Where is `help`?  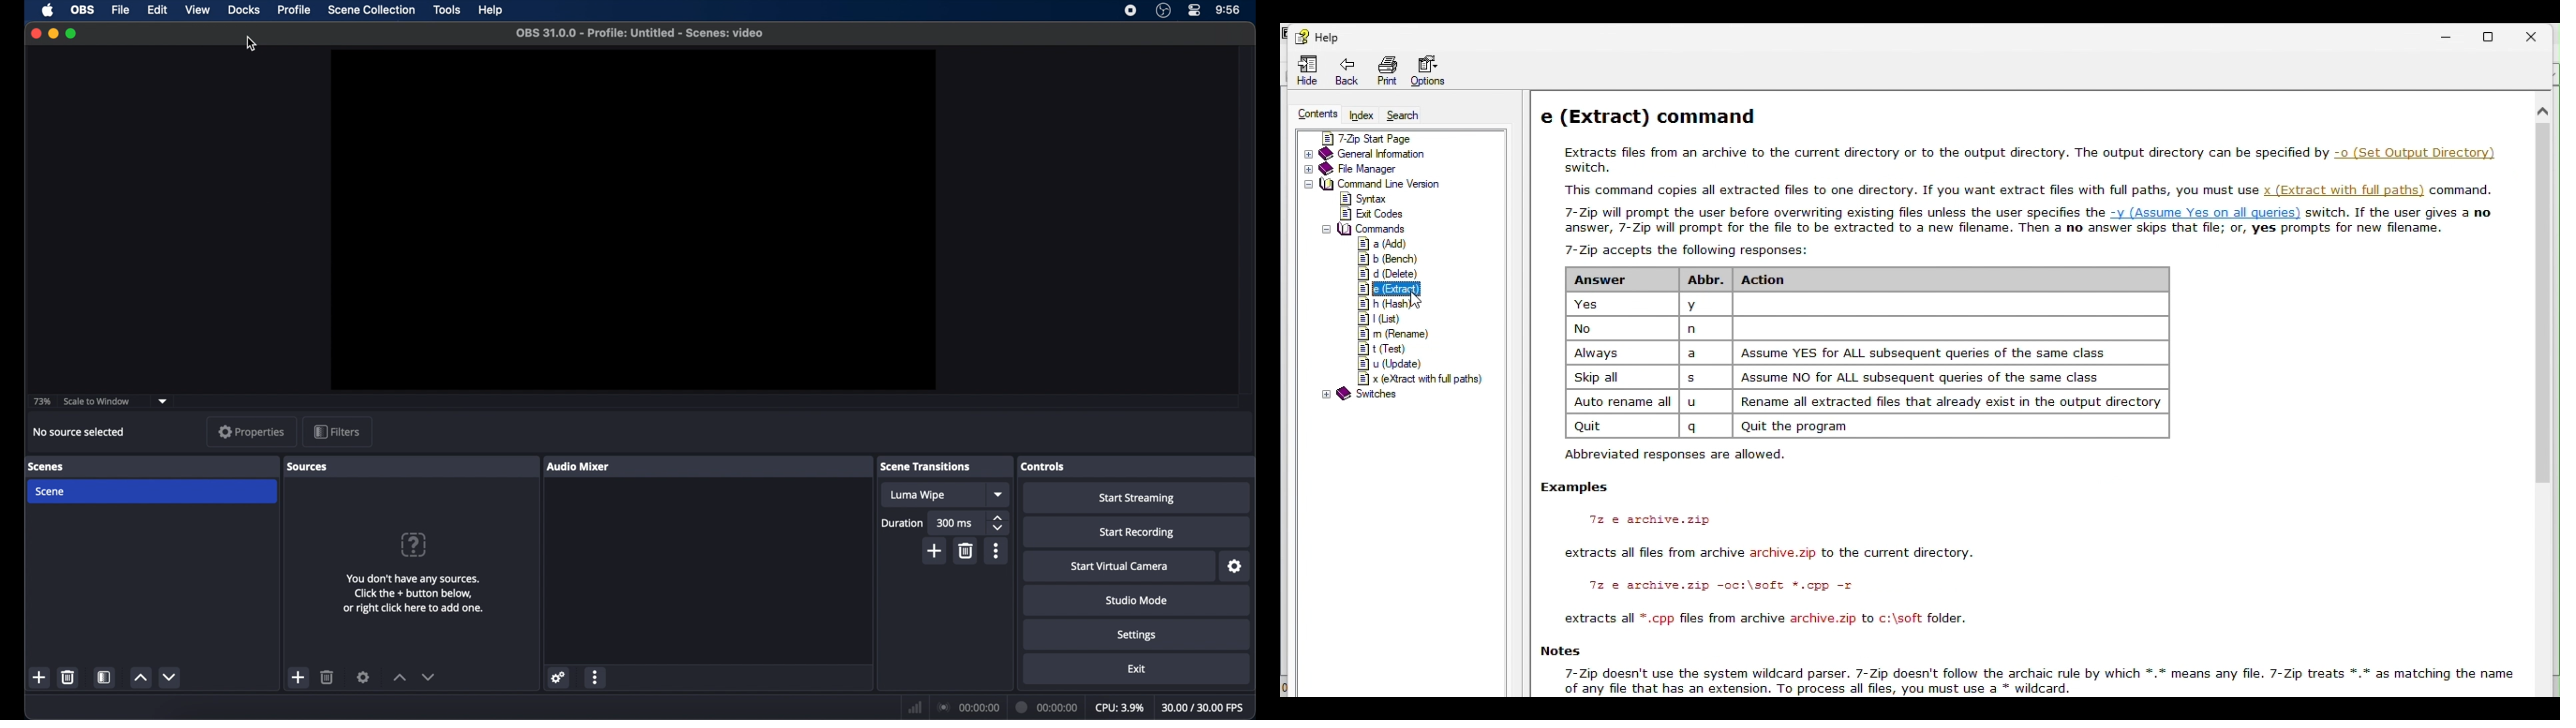
help is located at coordinates (491, 10).